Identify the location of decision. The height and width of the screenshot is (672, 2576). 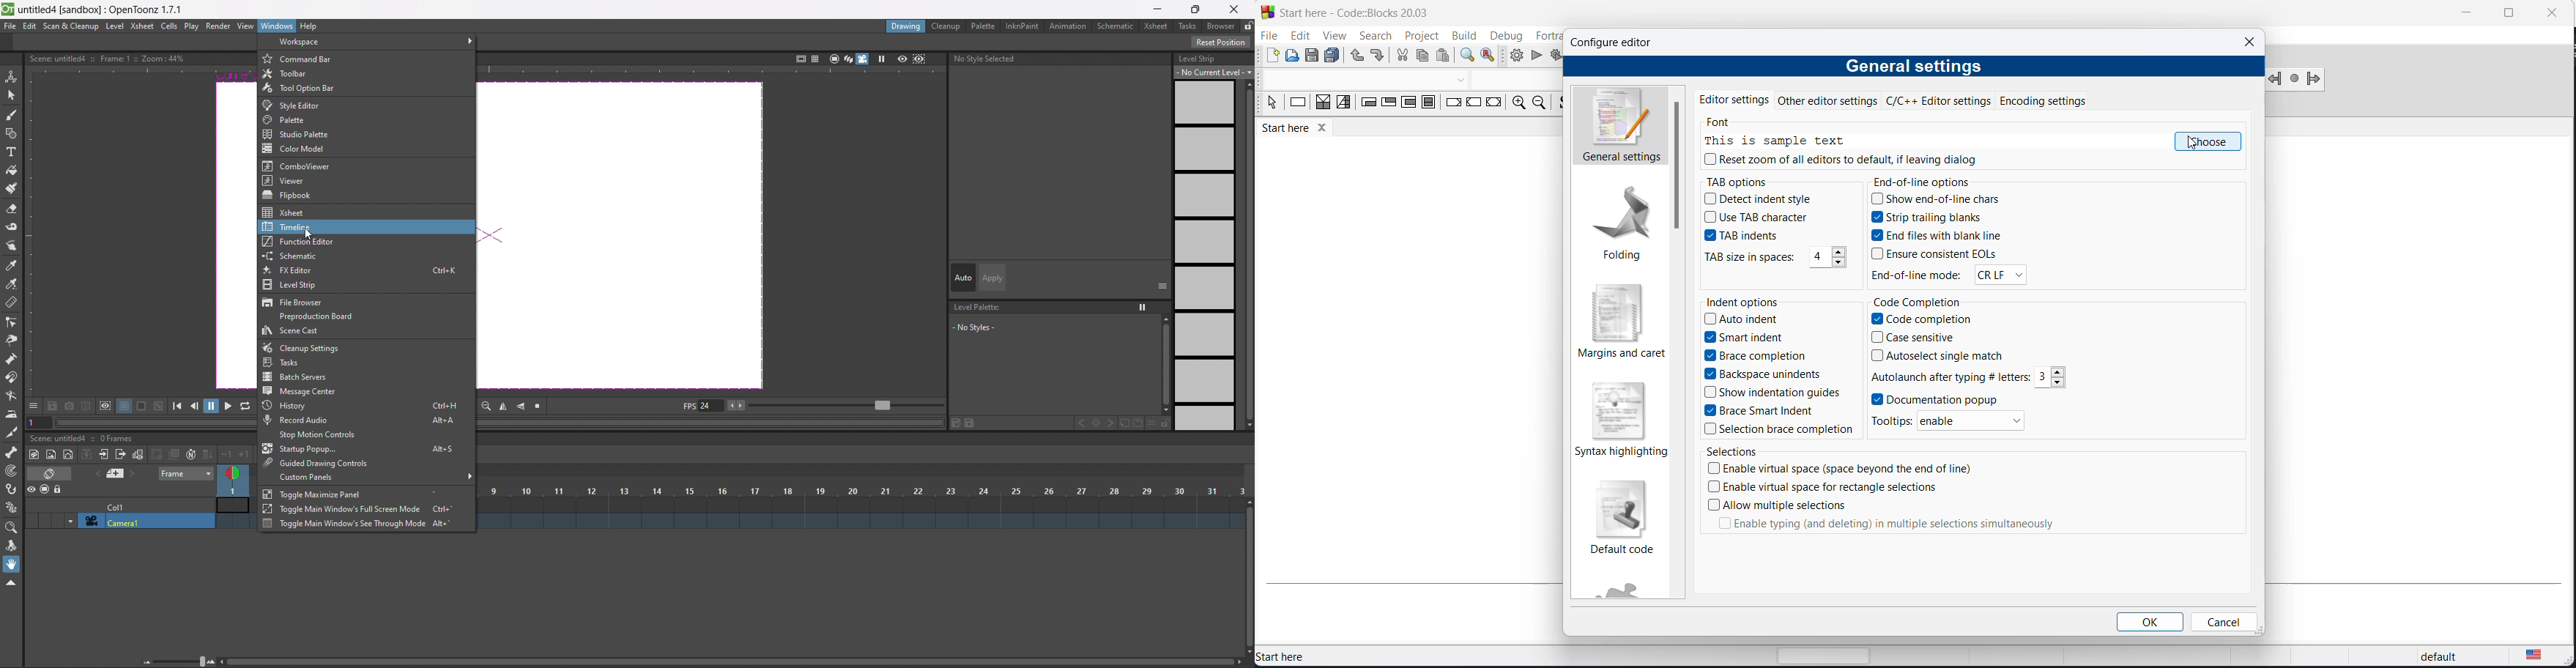
(1324, 105).